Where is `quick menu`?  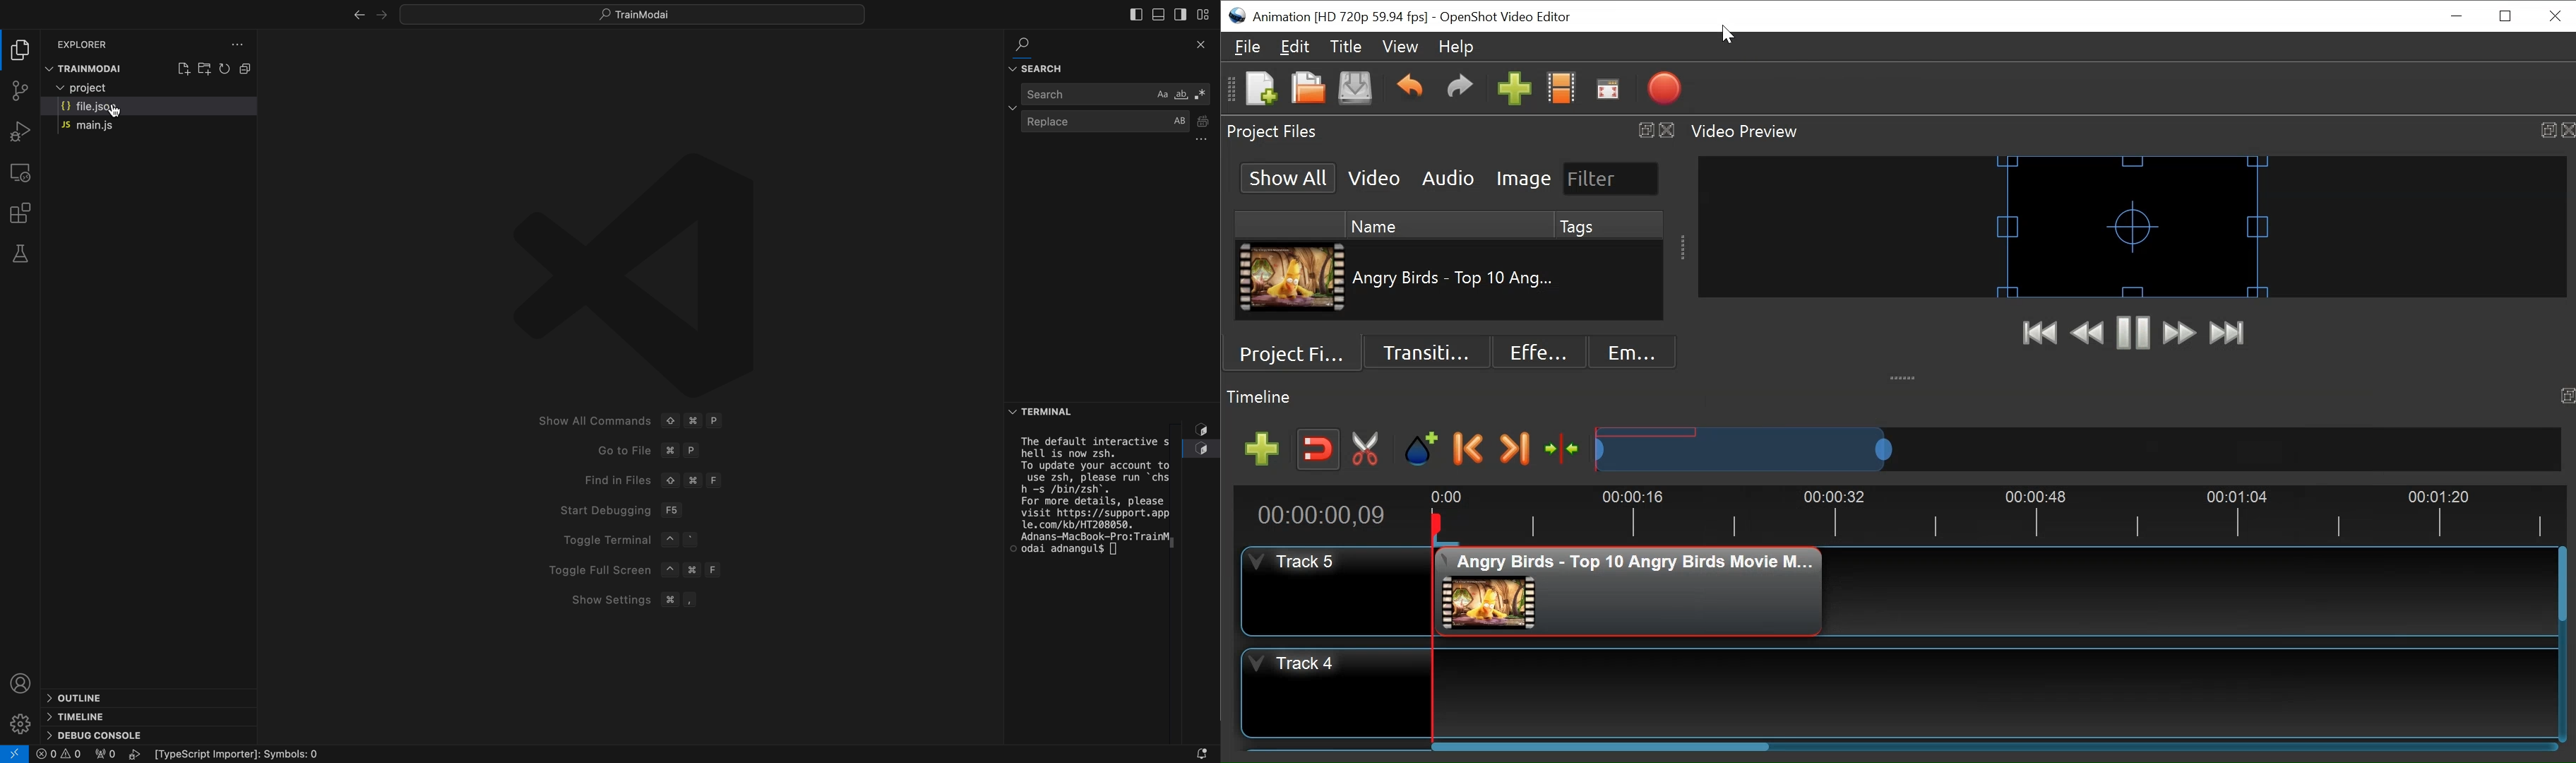
quick menu is located at coordinates (636, 12).